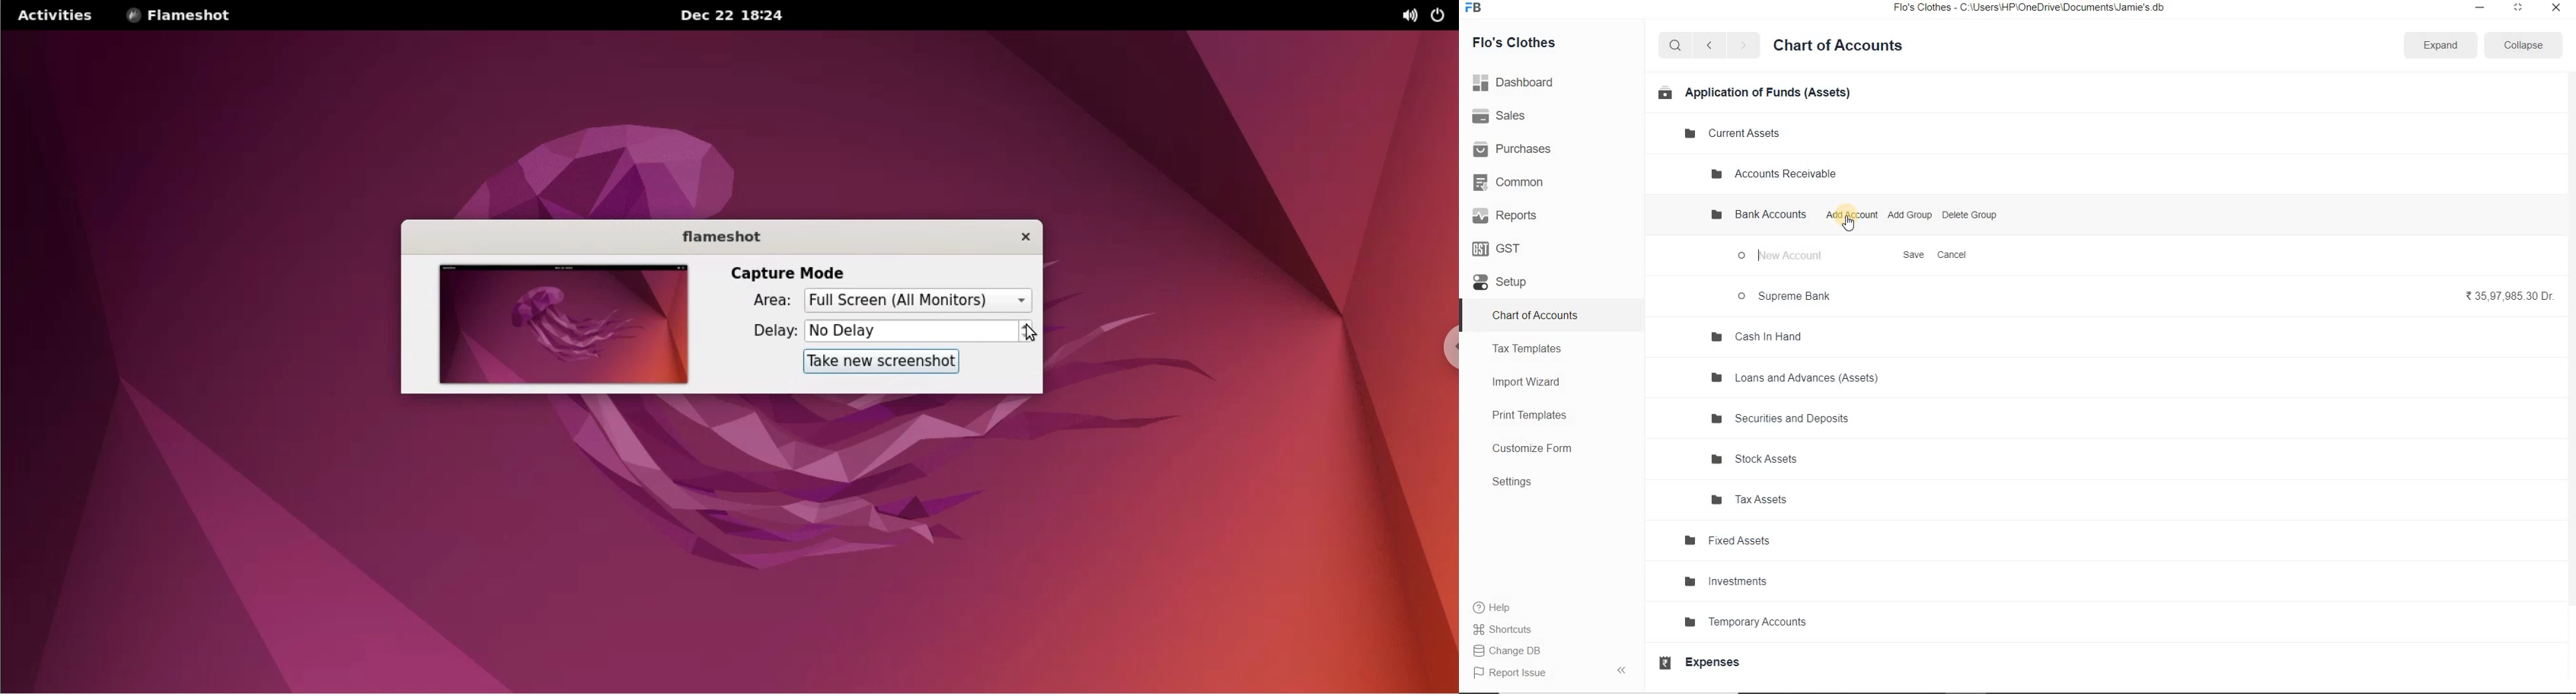 The width and height of the screenshot is (2576, 700). What do you see at coordinates (1756, 93) in the screenshot?
I see `Application of Funds (Assets)` at bounding box center [1756, 93].